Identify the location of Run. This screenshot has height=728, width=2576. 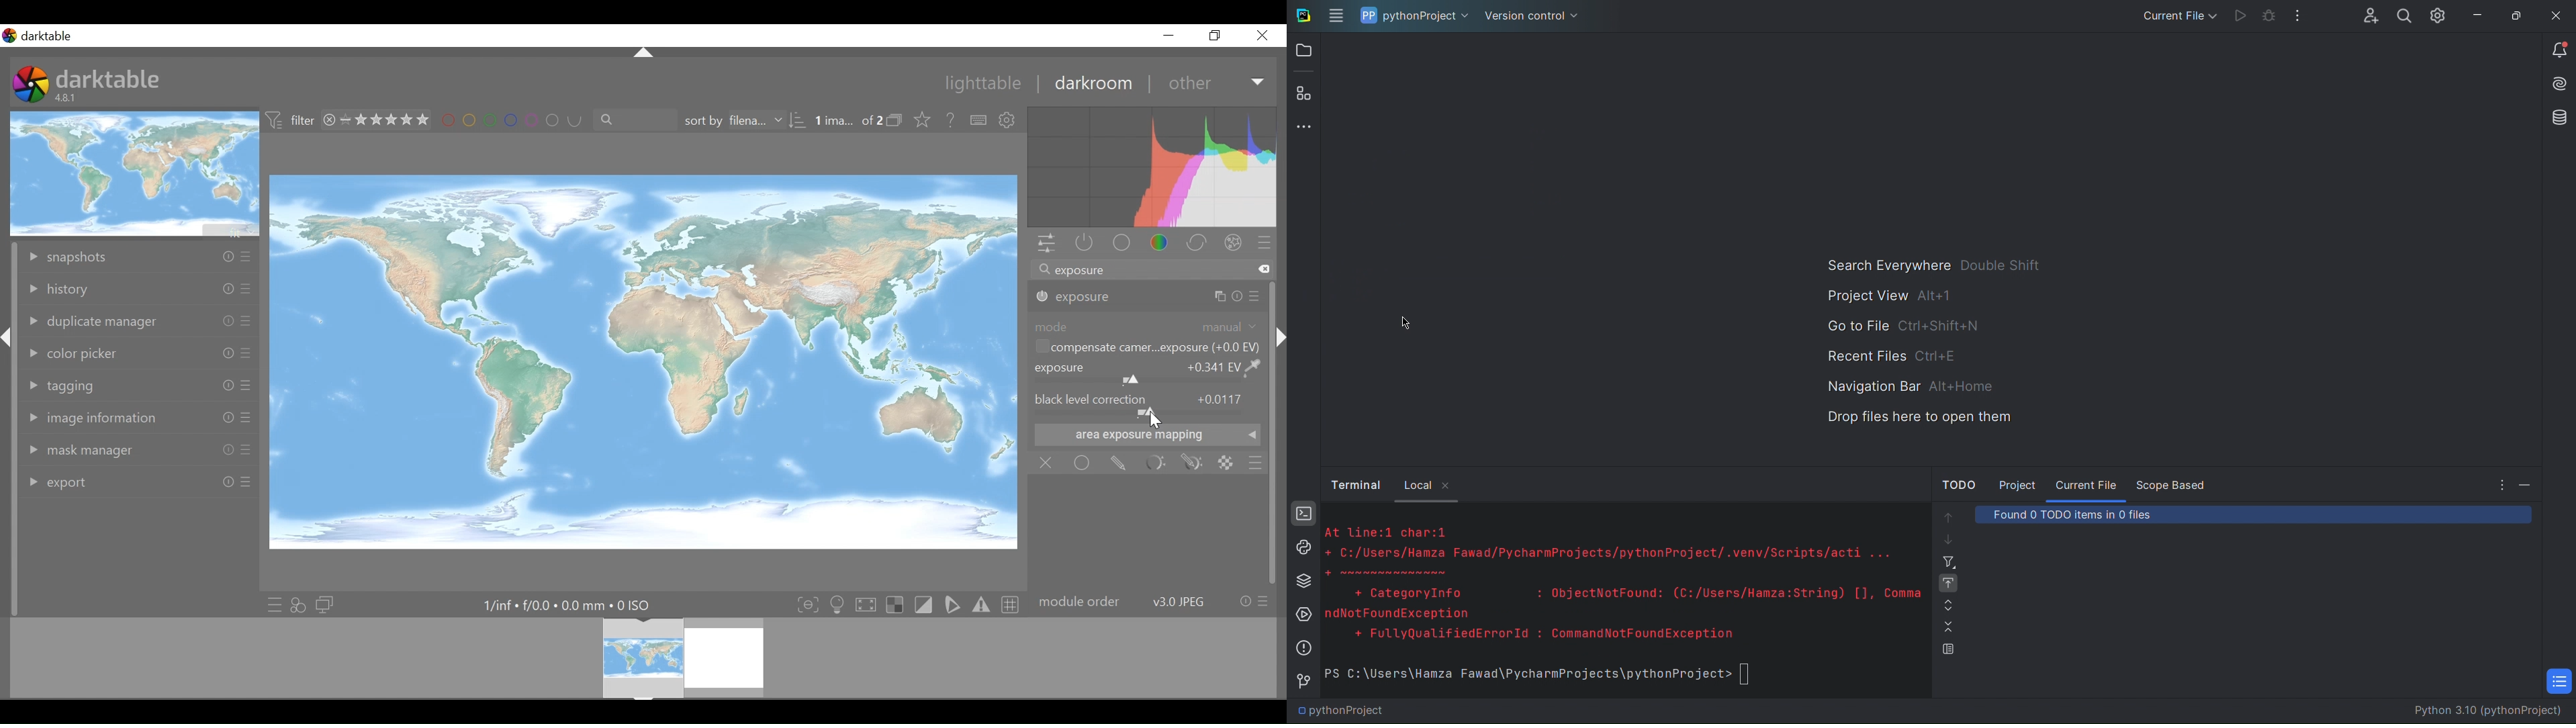
(2240, 12).